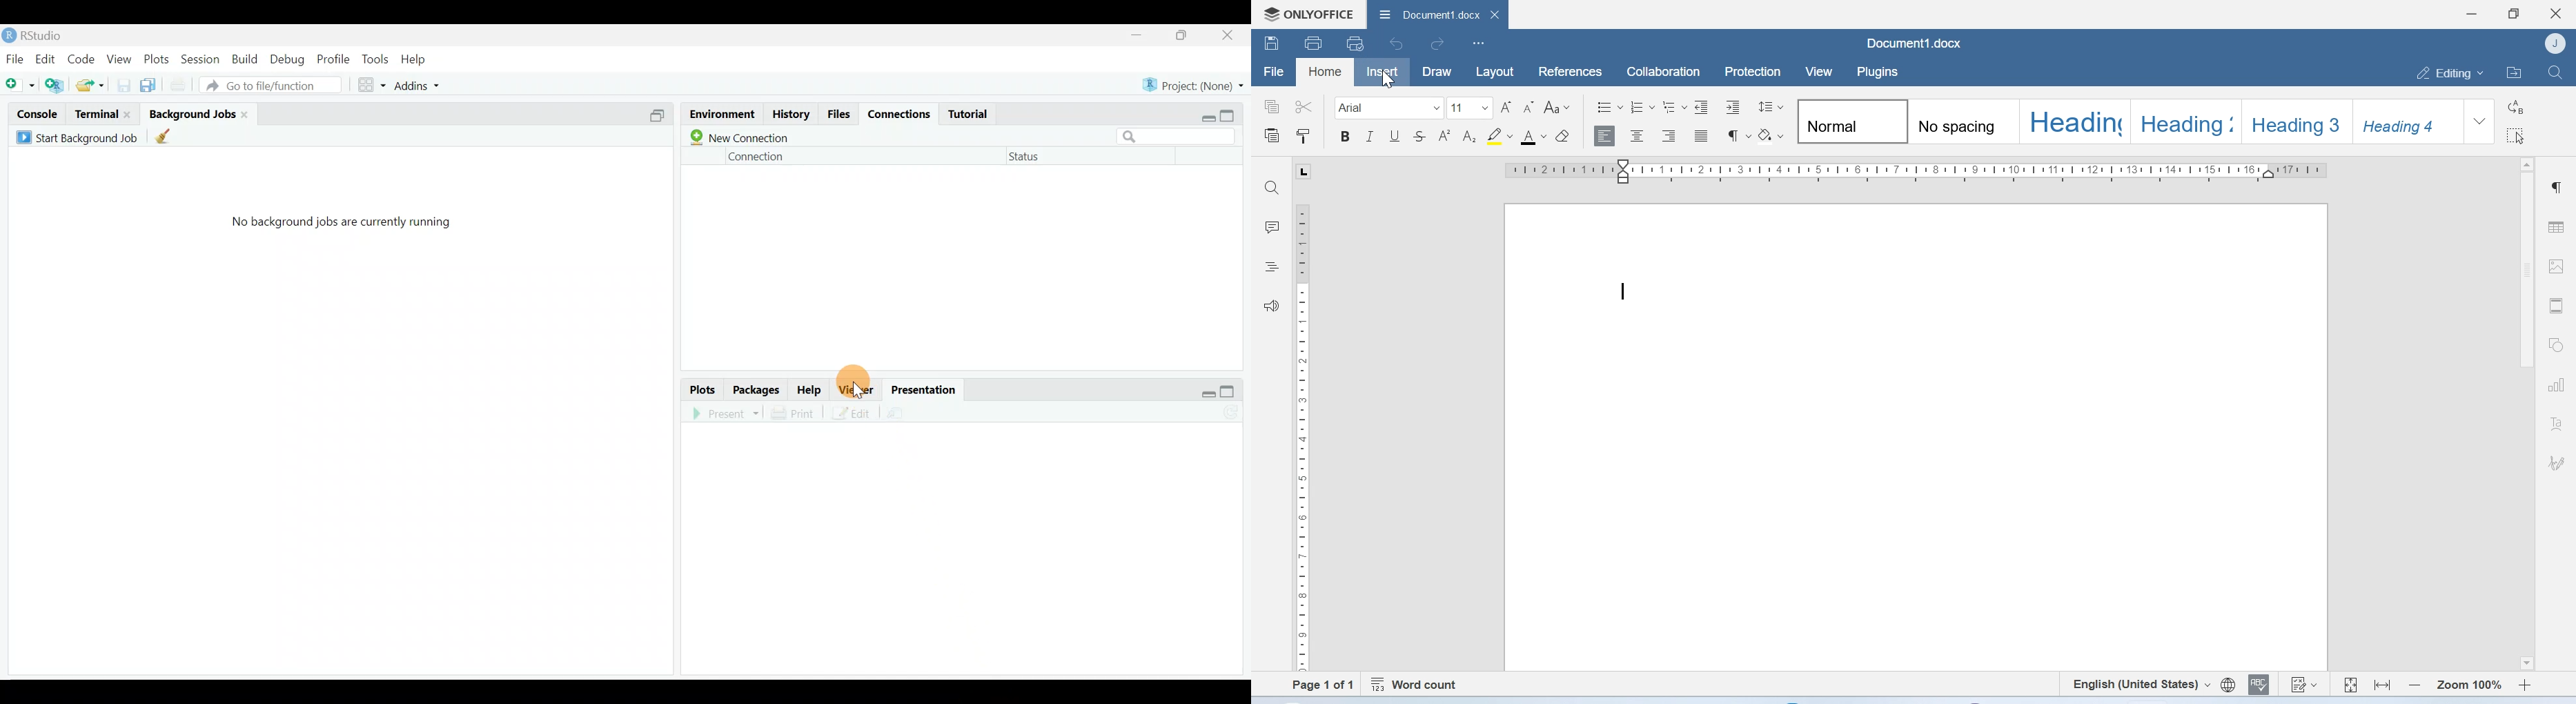 This screenshot has height=728, width=2576. I want to click on Packages, so click(758, 391).